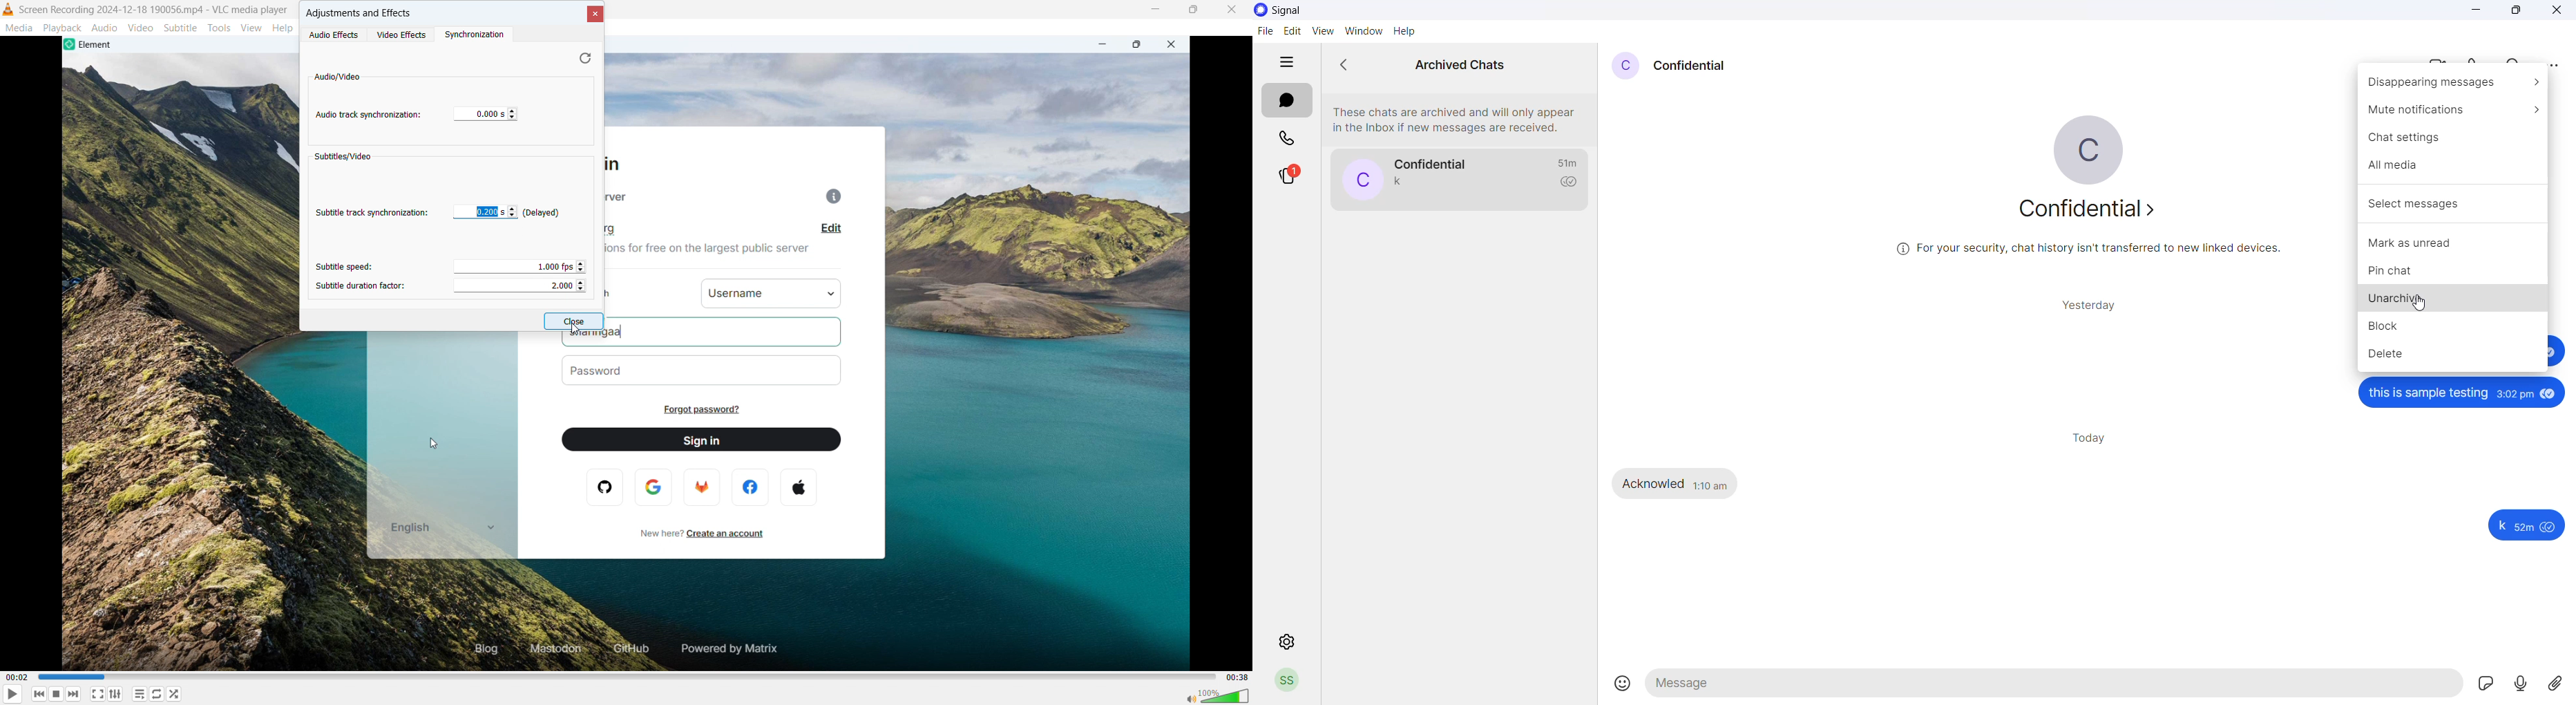 The image size is (2576, 728). Describe the element at coordinates (1569, 162) in the screenshot. I see `last message timeframe ` at that location.